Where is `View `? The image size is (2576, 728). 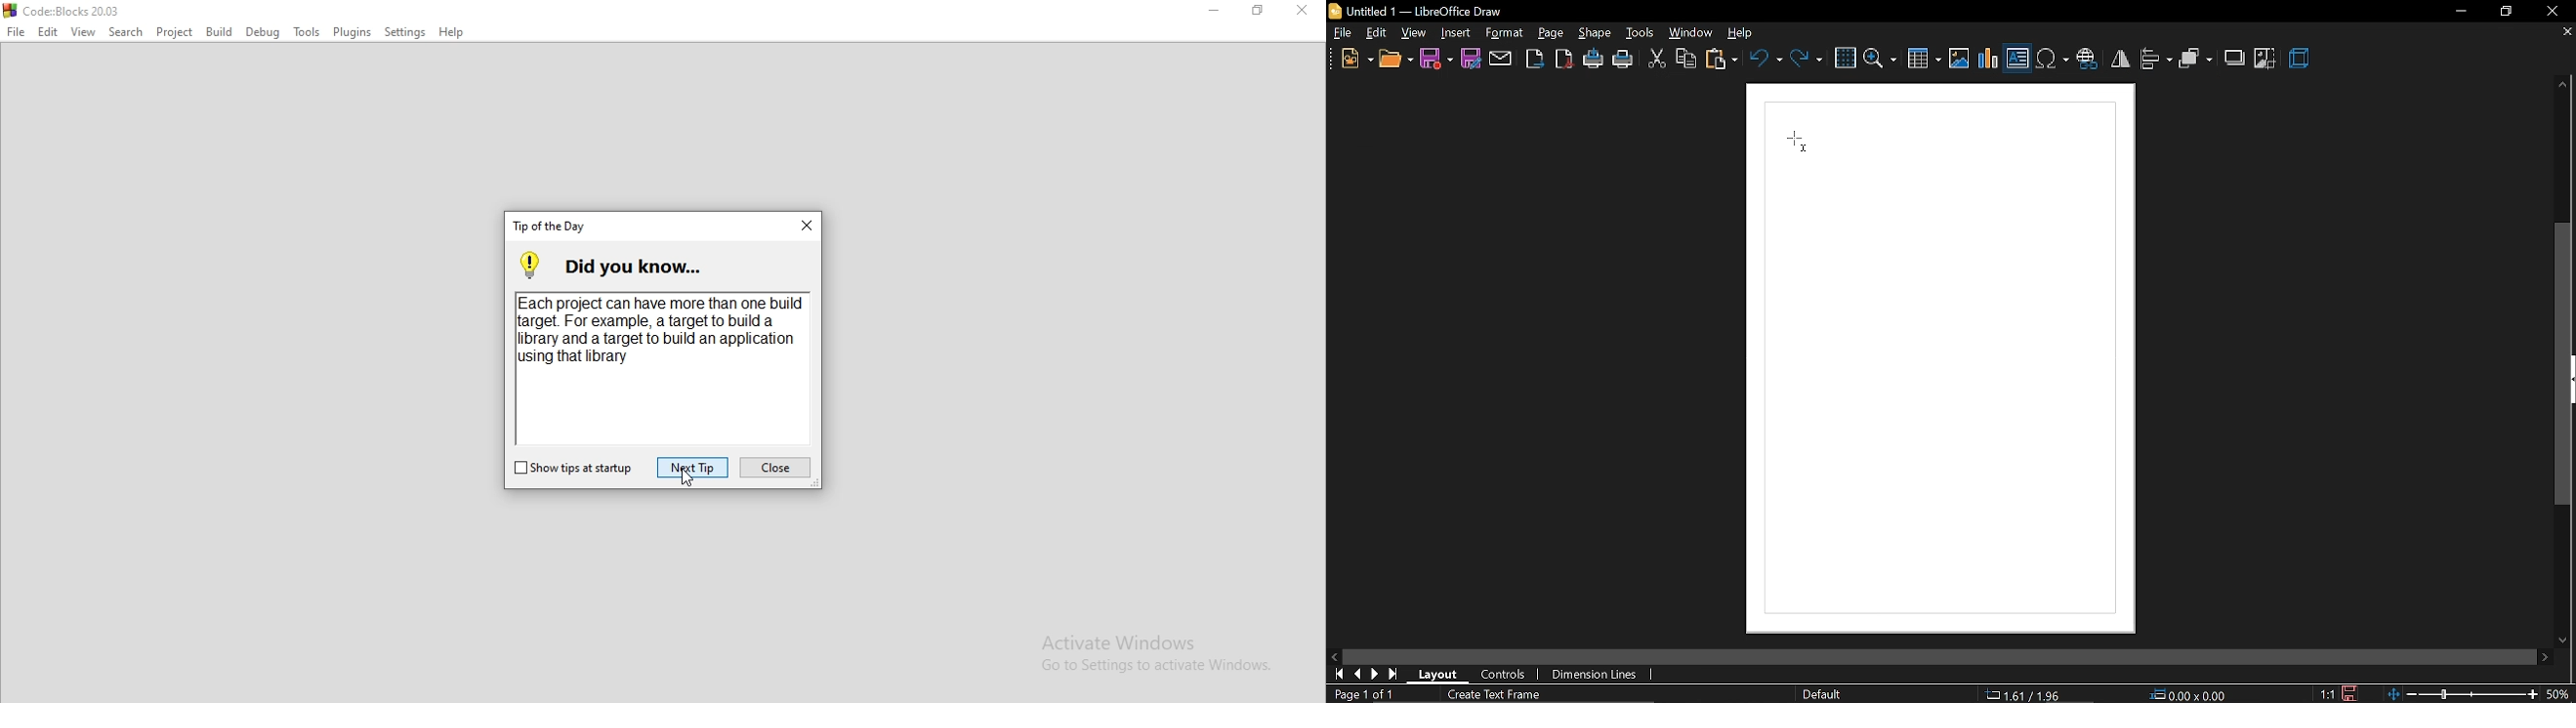
View  is located at coordinates (84, 32).